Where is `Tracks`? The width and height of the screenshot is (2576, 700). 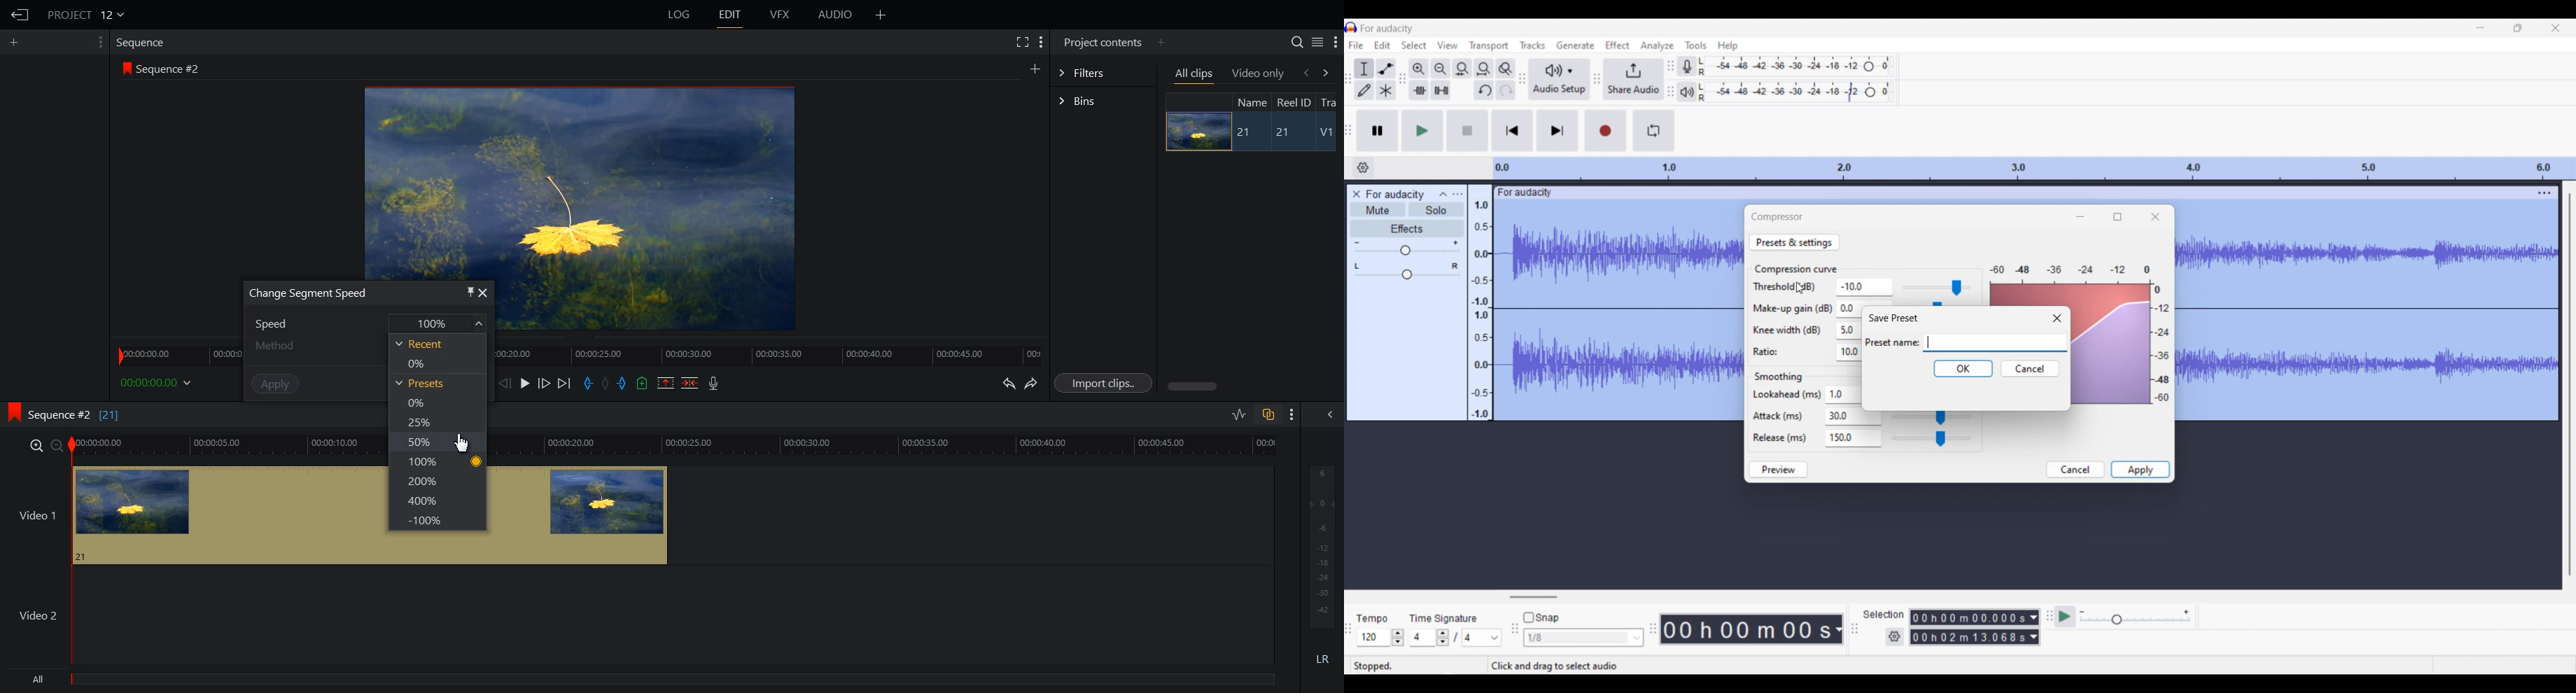 Tracks is located at coordinates (1532, 45).